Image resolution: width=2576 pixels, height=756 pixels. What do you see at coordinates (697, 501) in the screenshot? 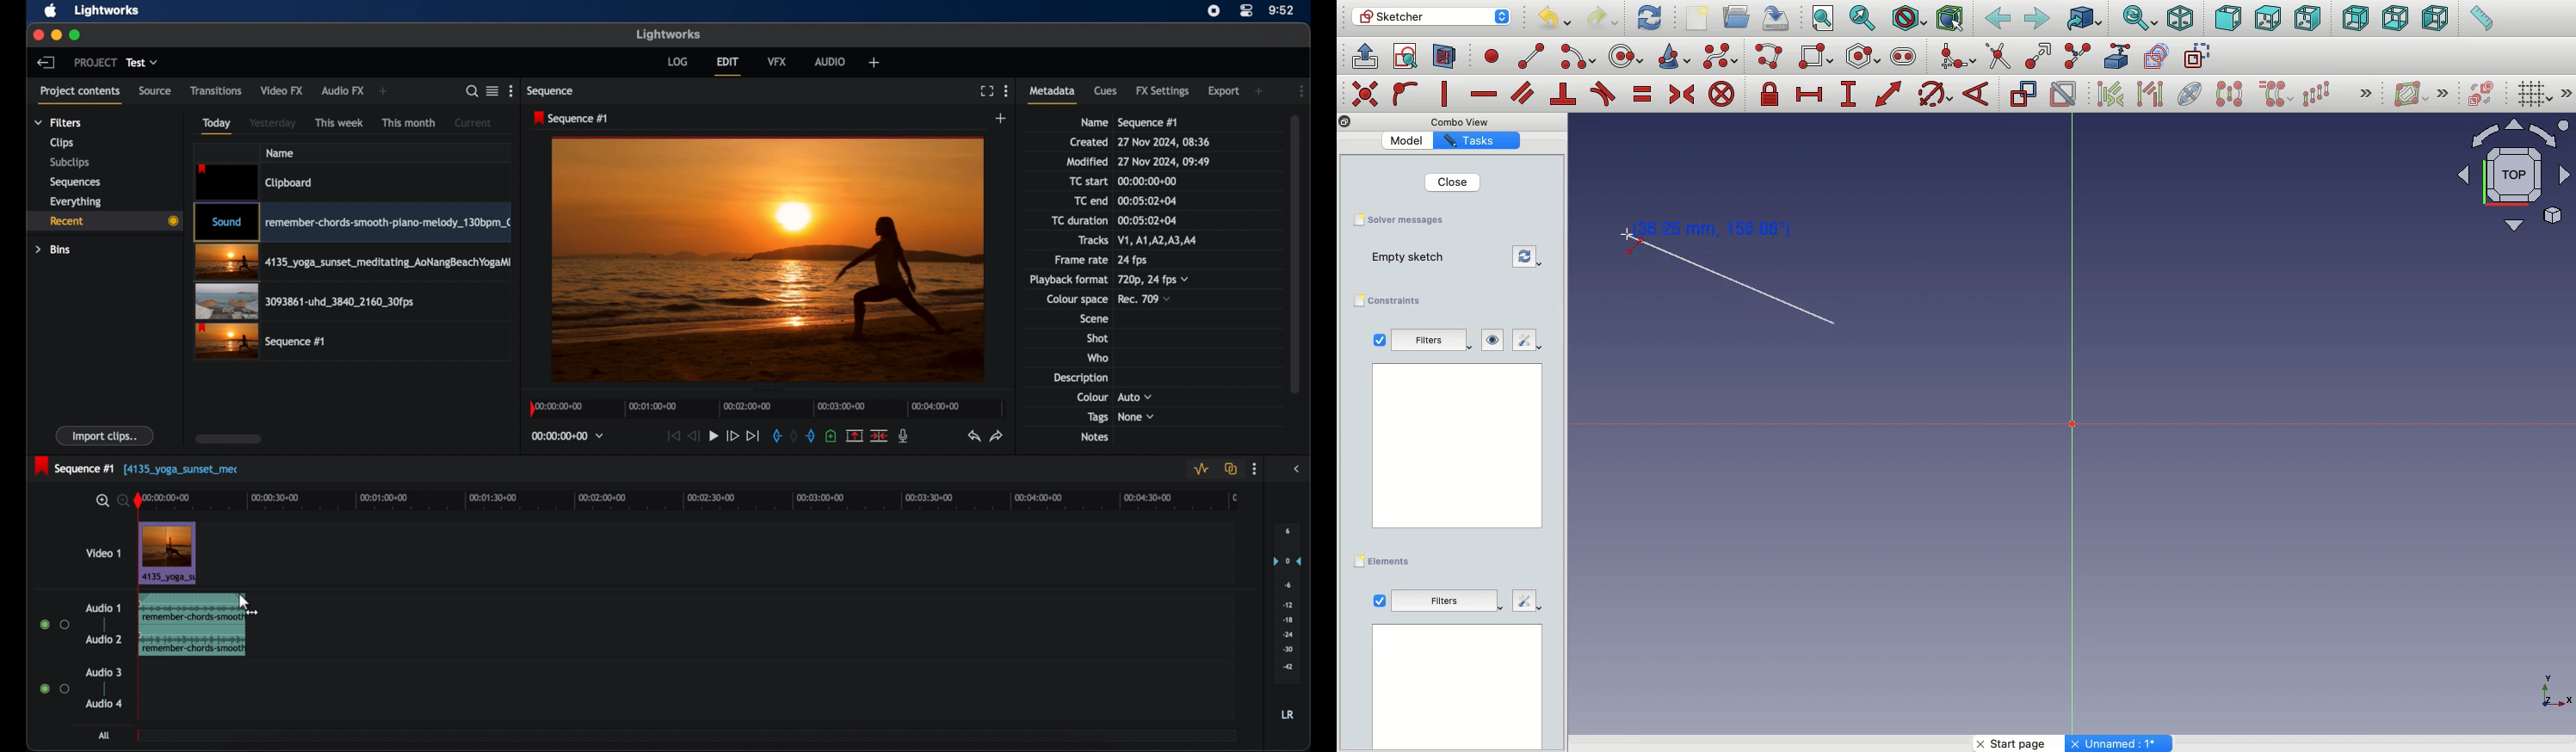
I see `timeline ` at bounding box center [697, 501].